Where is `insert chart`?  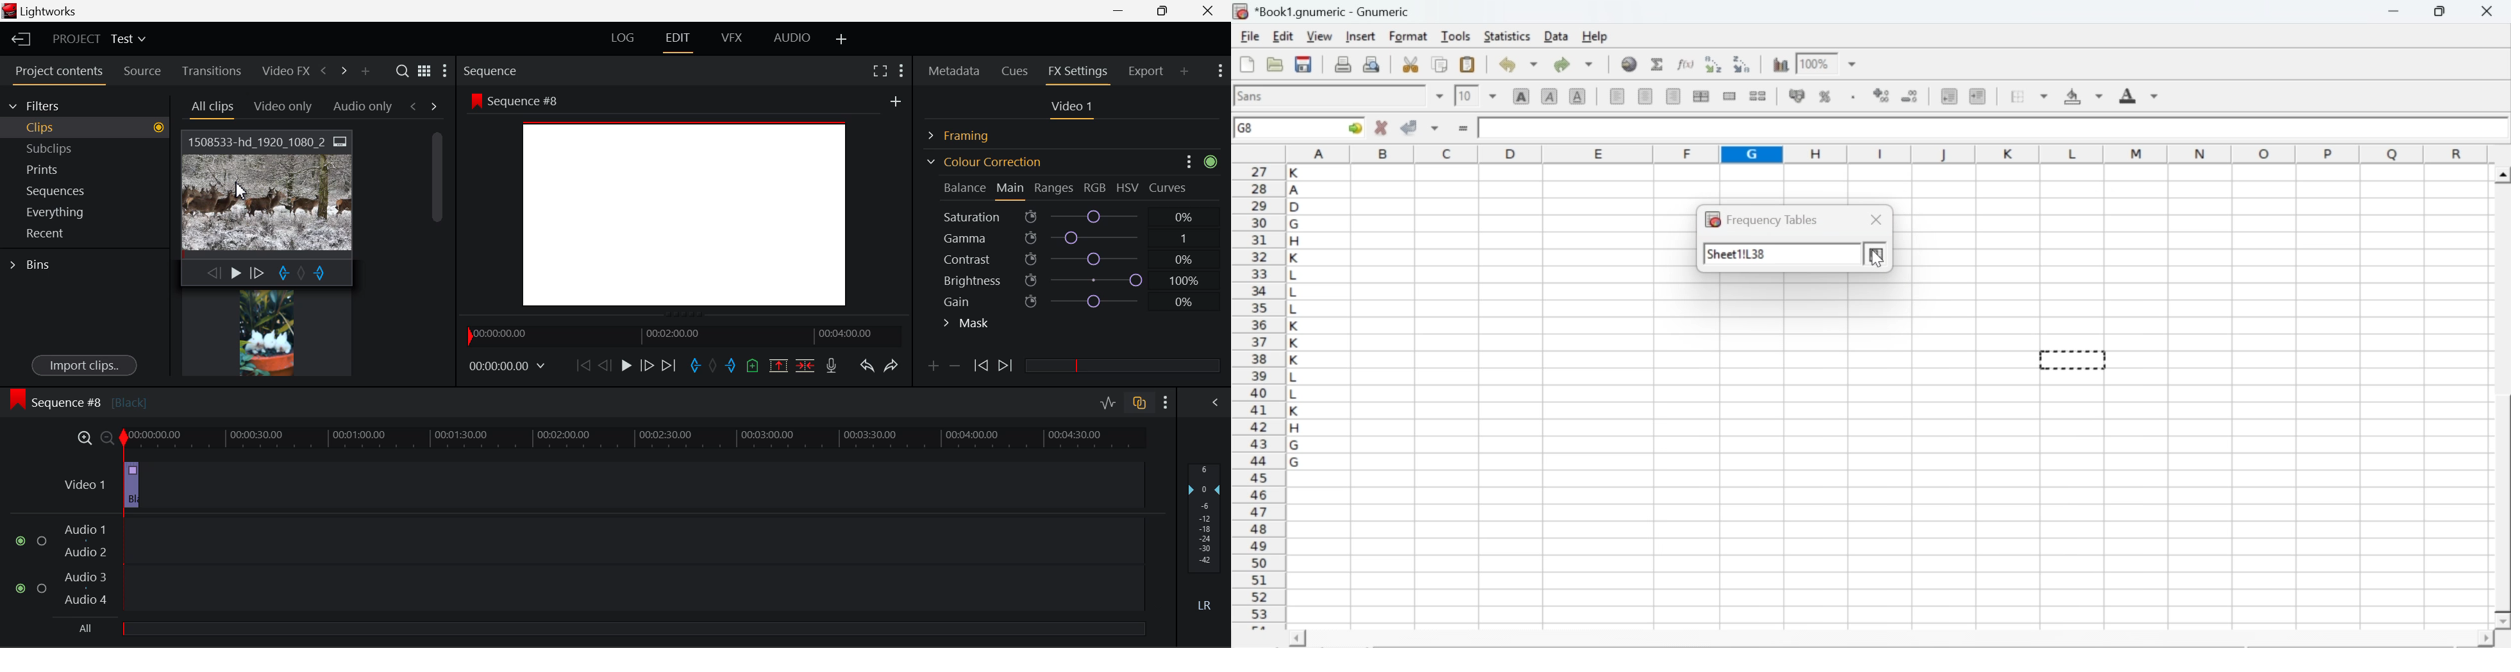
insert chart is located at coordinates (1781, 63).